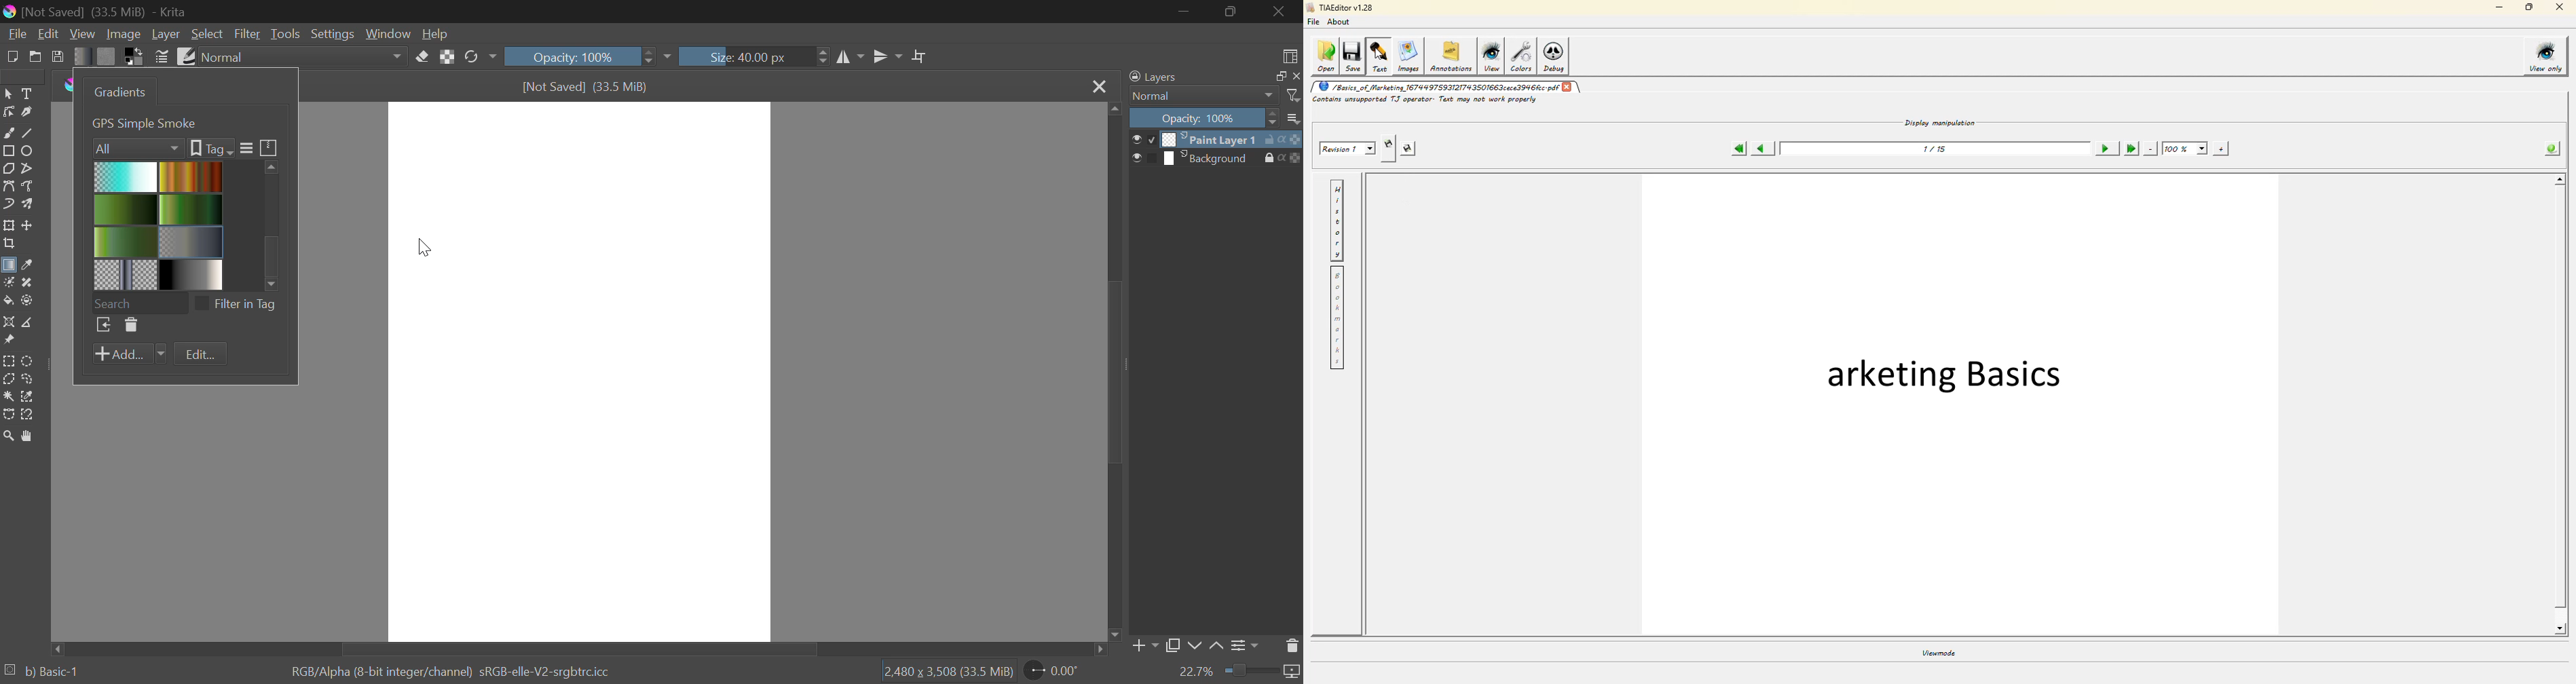  Describe the element at coordinates (447, 57) in the screenshot. I see `Lock Alpha` at that location.